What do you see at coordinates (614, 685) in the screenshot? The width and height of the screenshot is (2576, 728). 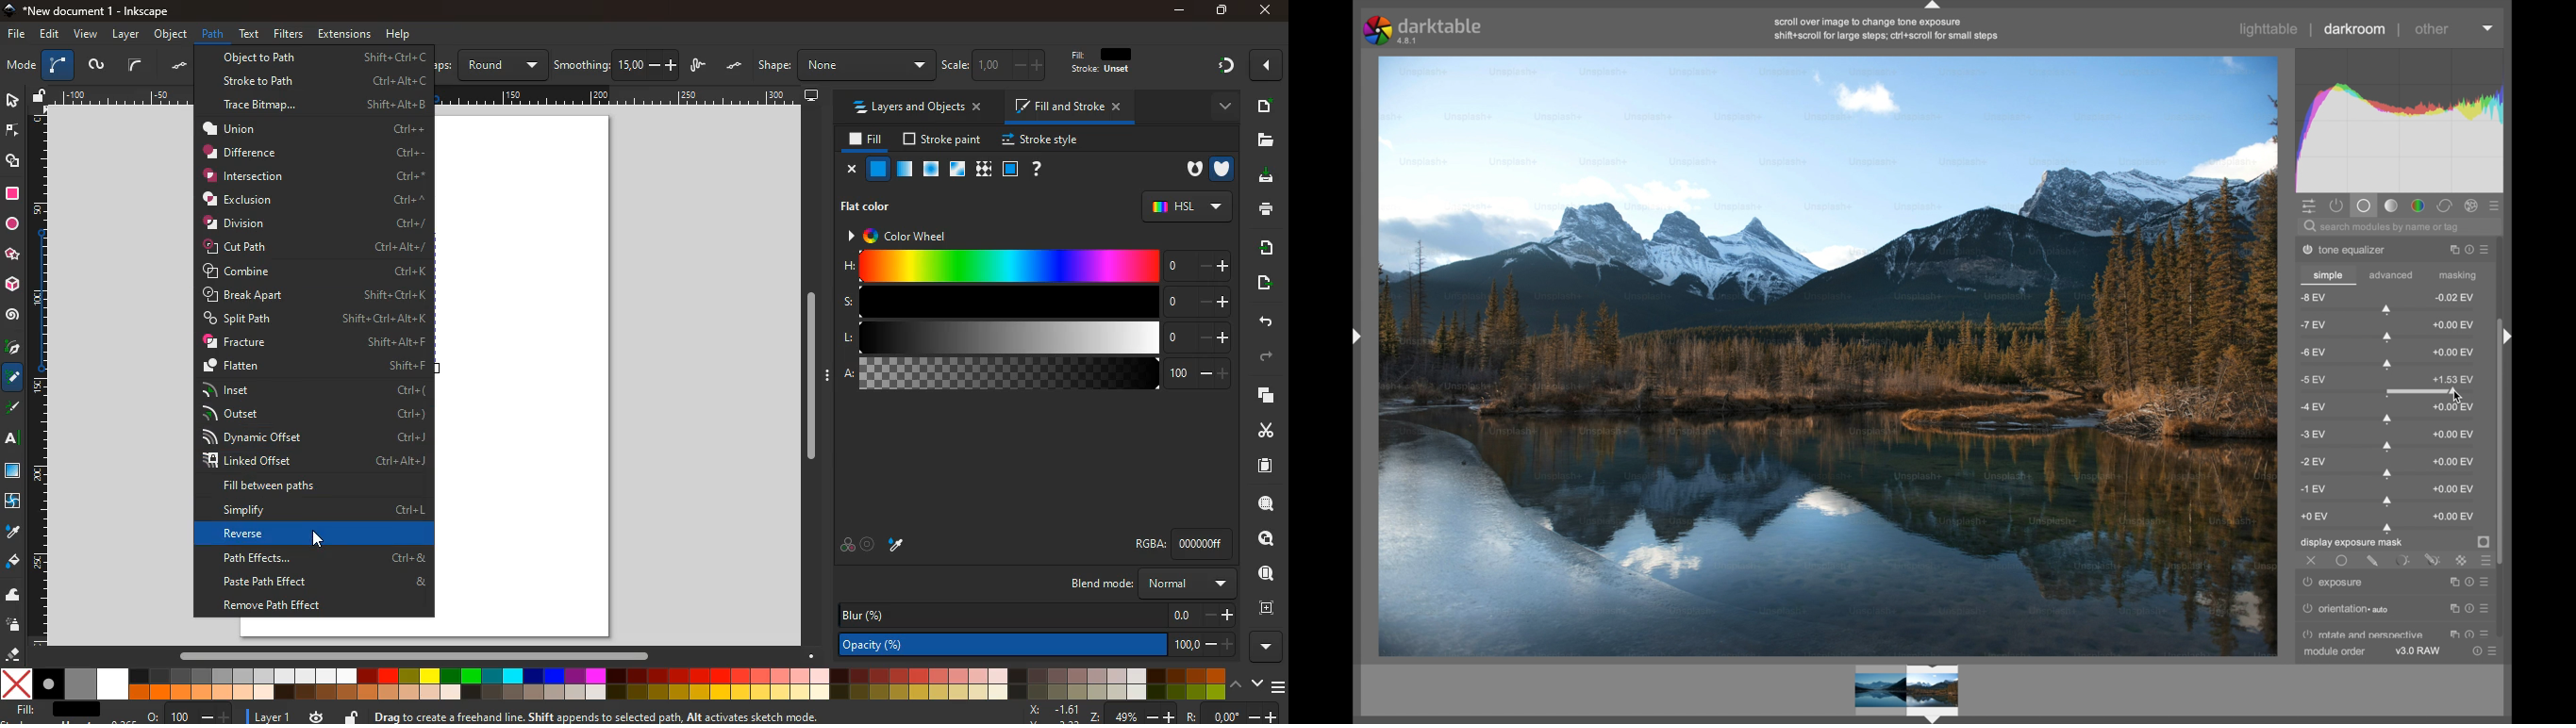 I see `color` at bounding box center [614, 685].